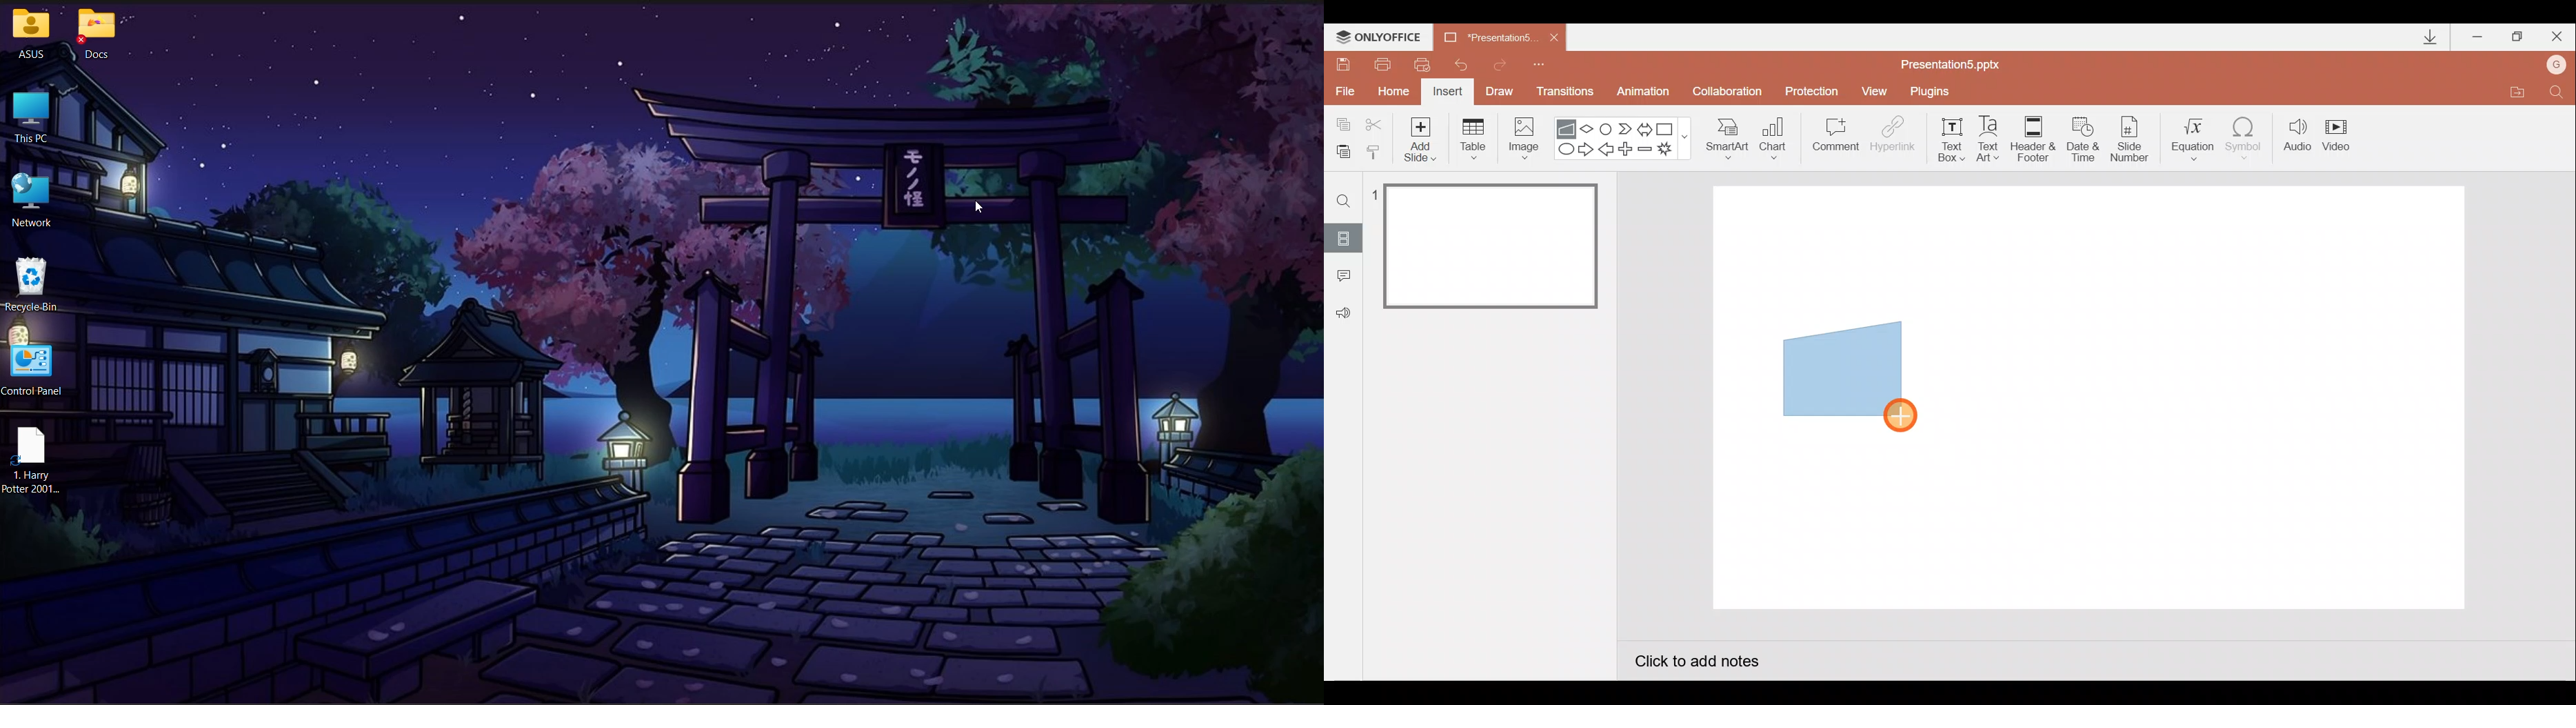 The width and height of the screenshot is (2576, 728). What do you see at coordinates (1589, 129) in the screenshot?
I see `Flow chart-decision` at bounding box center [1589, 129].